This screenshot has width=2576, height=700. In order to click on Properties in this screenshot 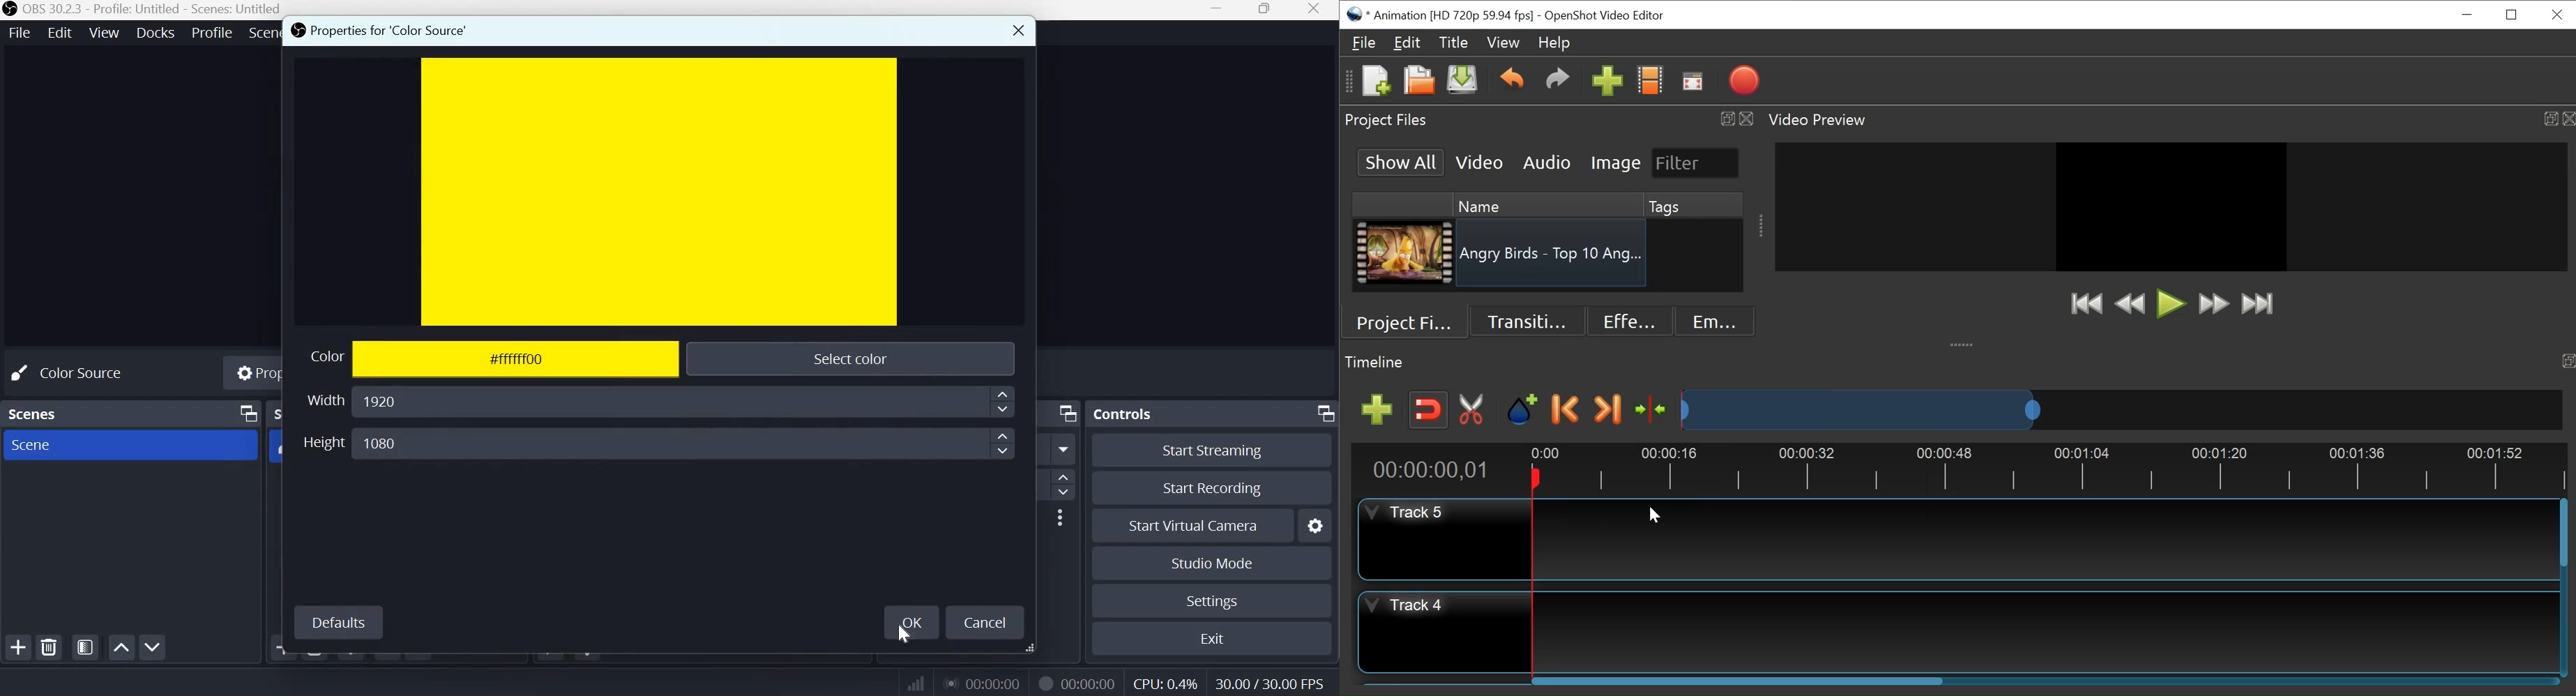, I will do `click(255, 375)`.